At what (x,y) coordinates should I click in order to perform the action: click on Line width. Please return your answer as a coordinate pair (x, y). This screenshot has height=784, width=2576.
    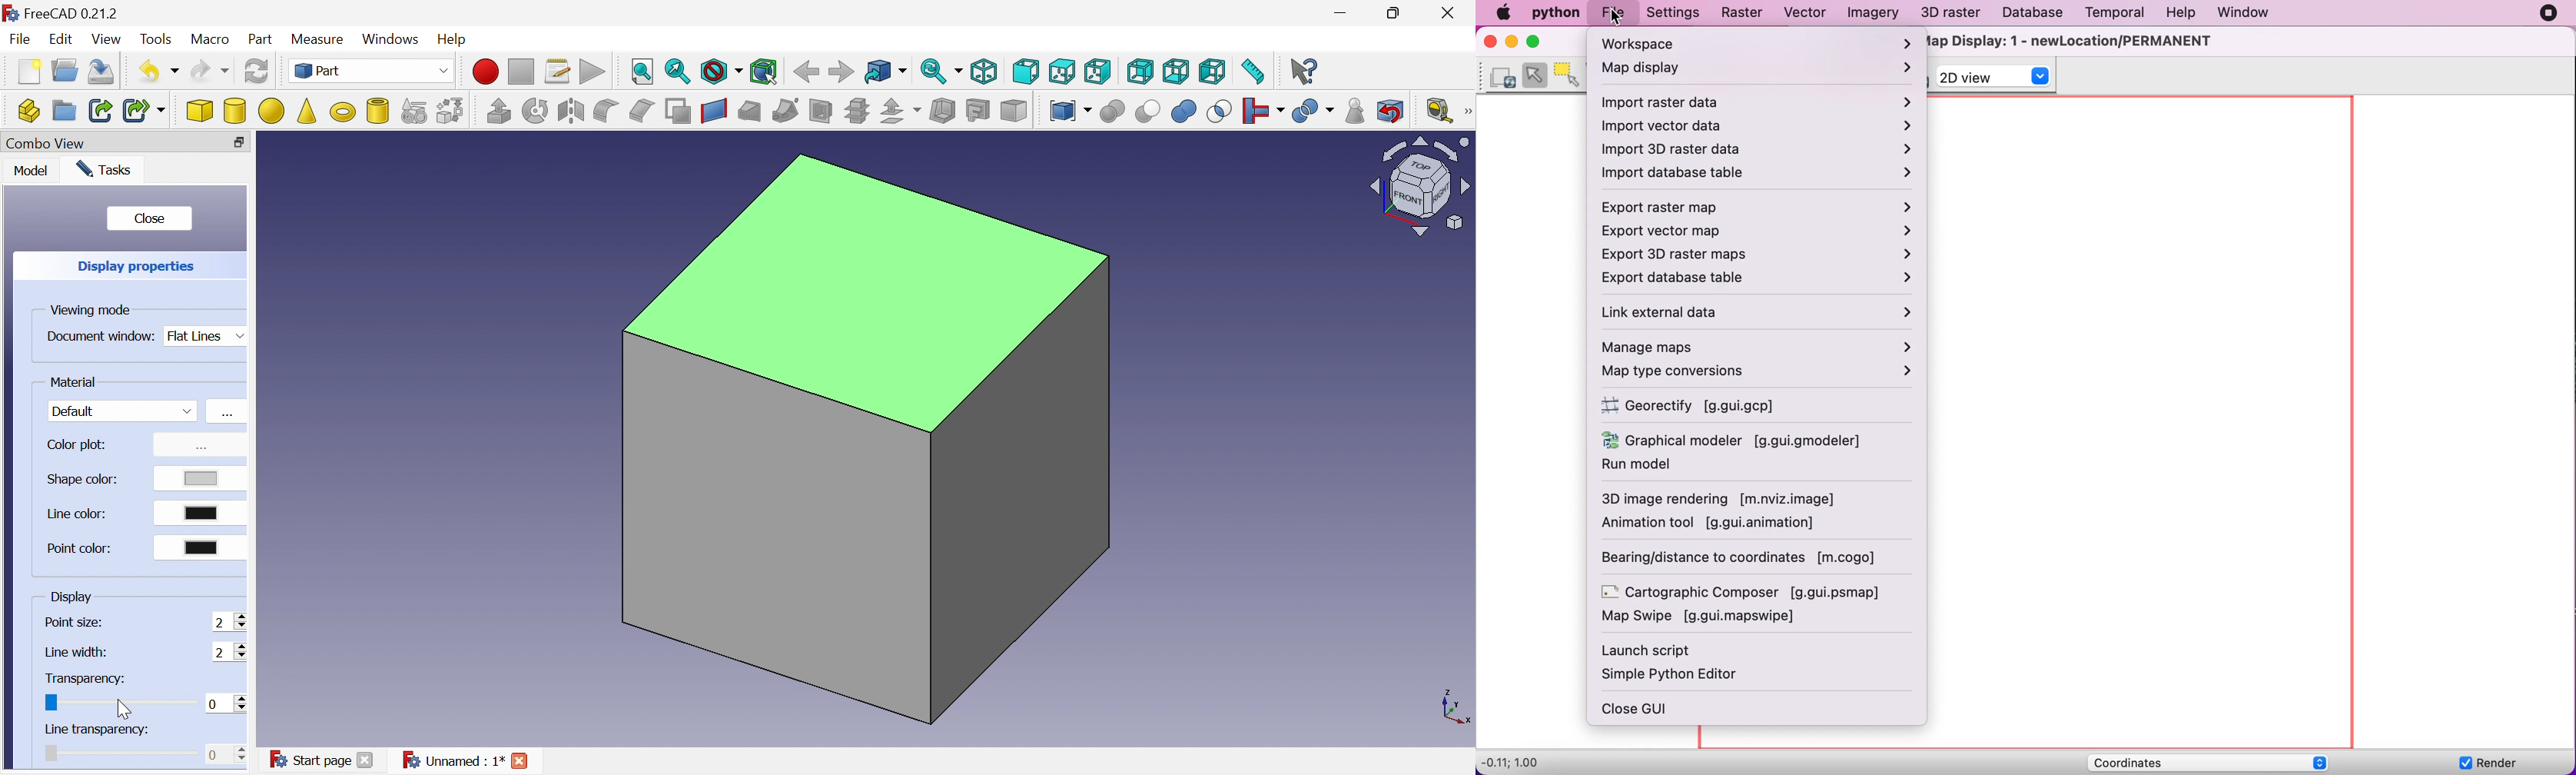
    Looking at the image, I should click on (78, 651).